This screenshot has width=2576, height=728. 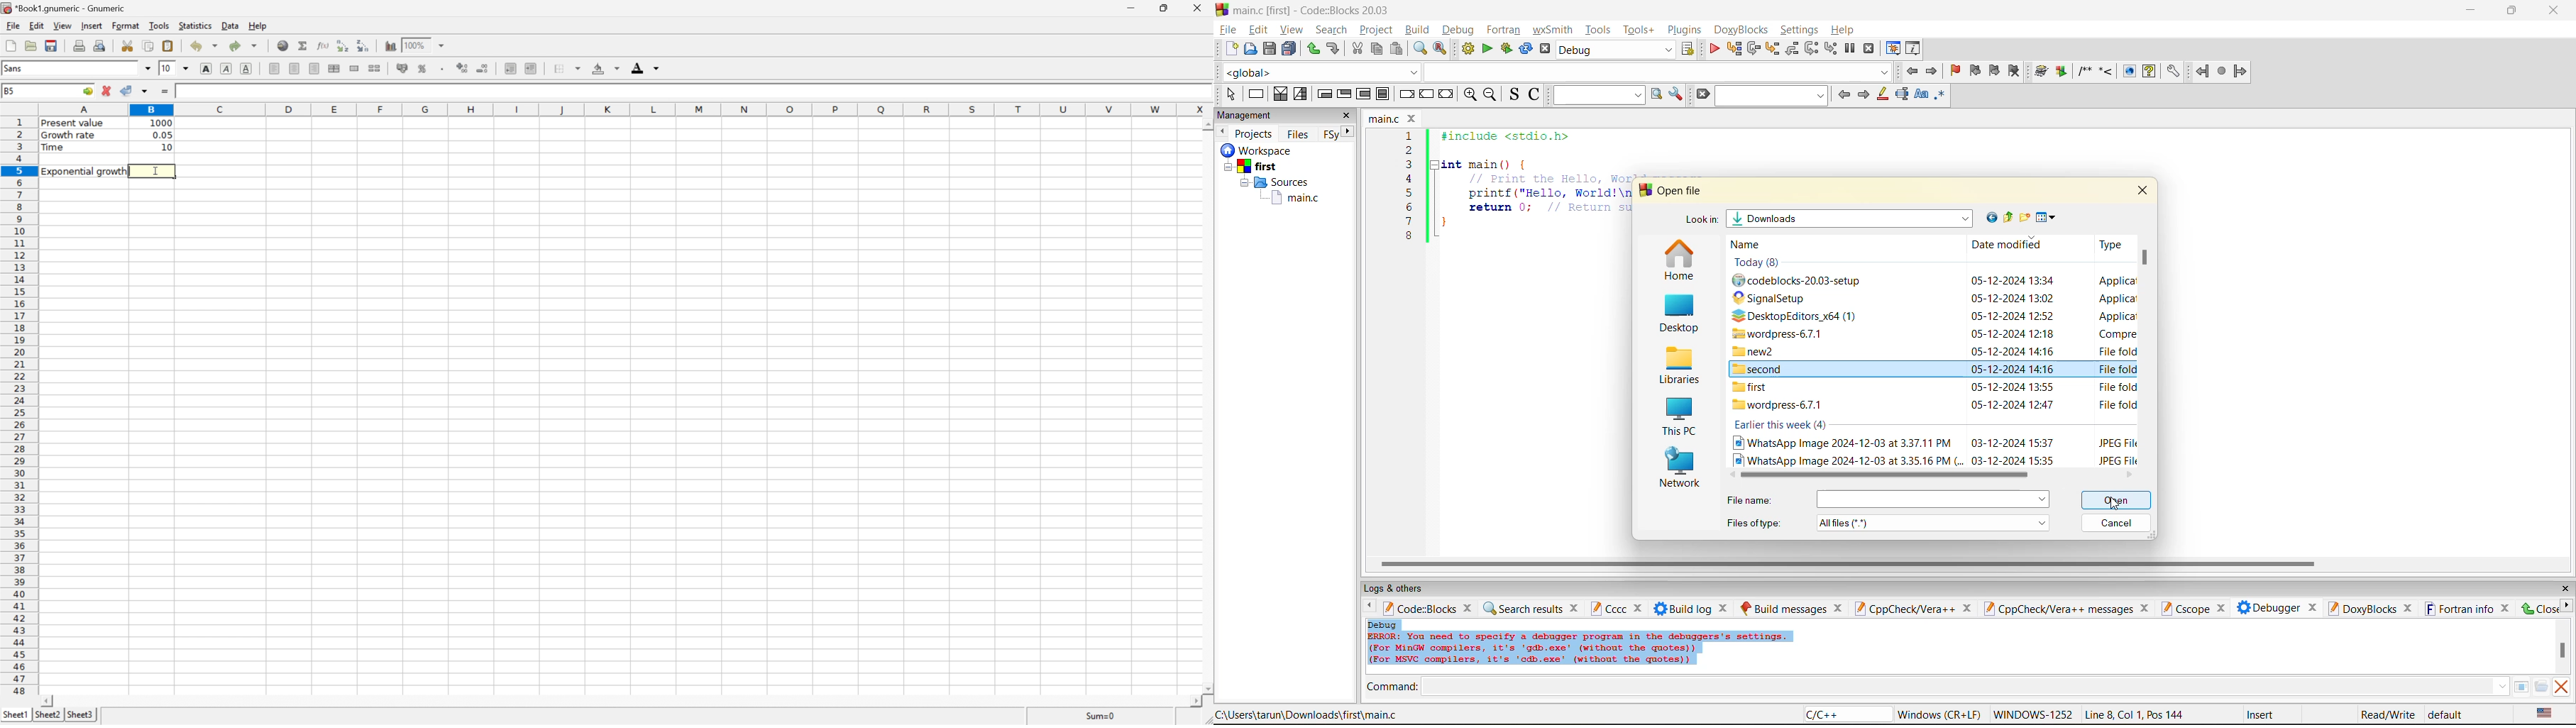 I want to click on help, so click(x=1844, y=30).